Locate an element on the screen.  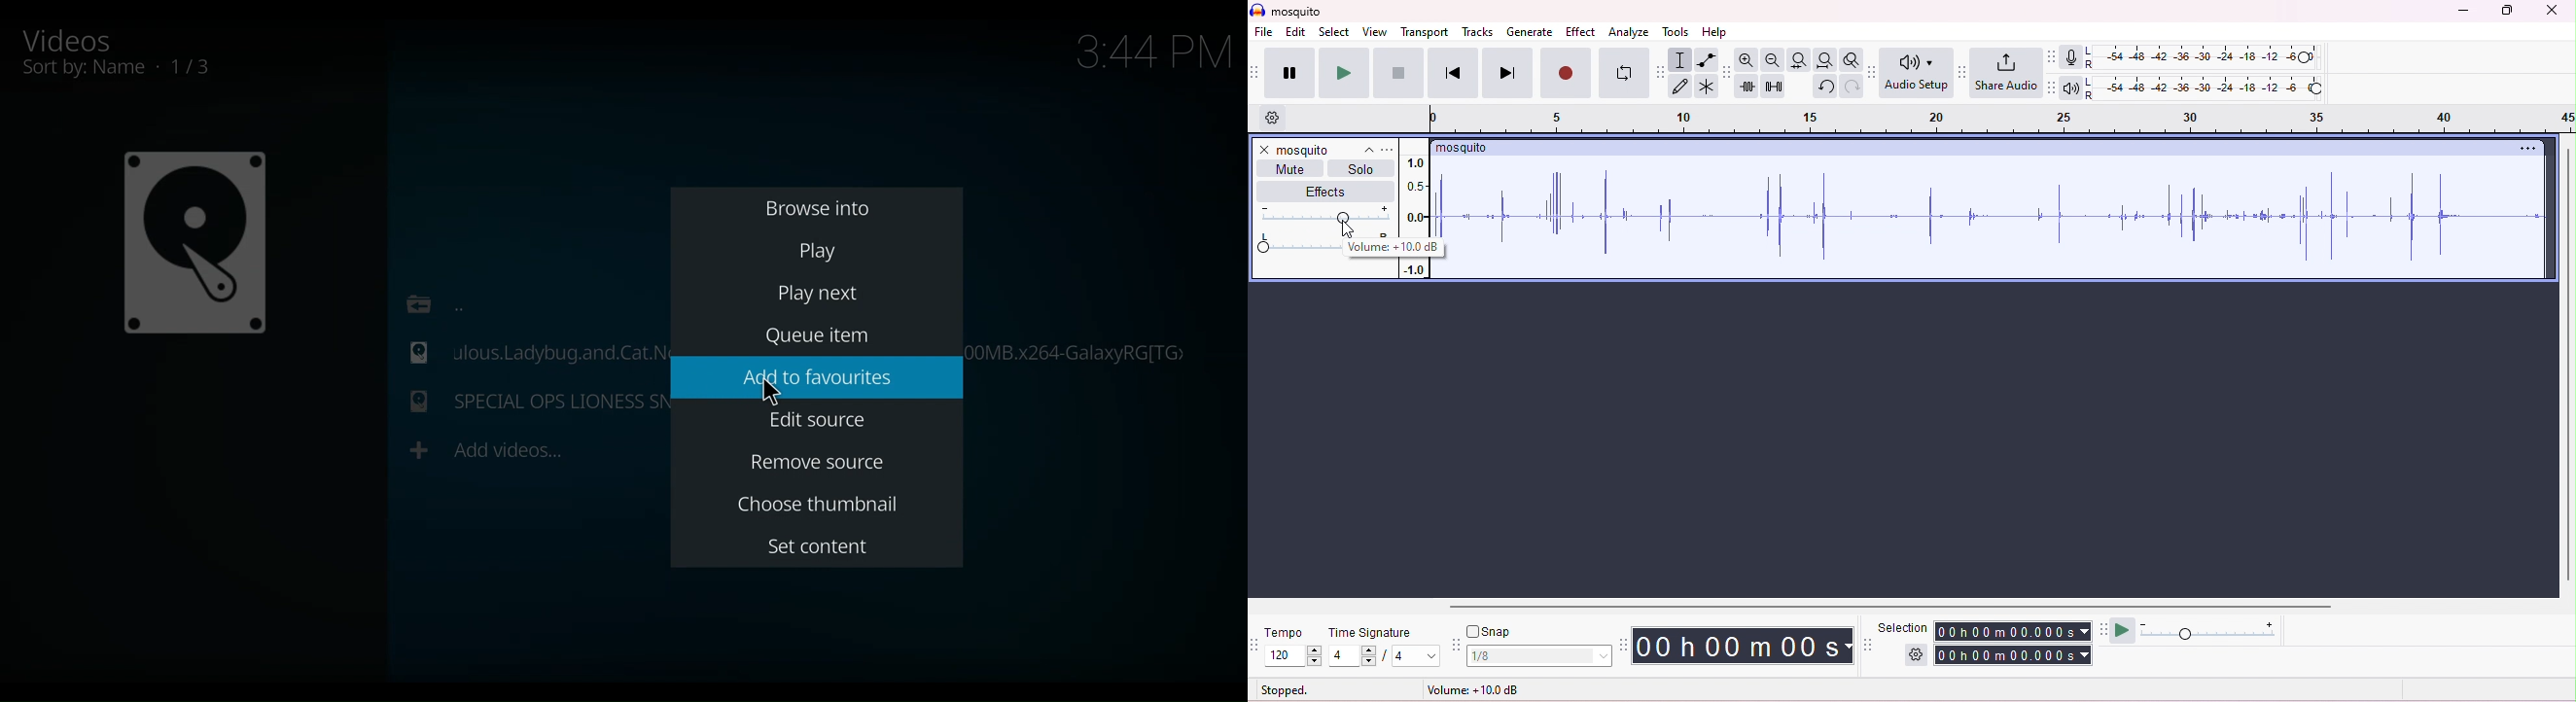
select time signature is located at coordinates (1410, 656).